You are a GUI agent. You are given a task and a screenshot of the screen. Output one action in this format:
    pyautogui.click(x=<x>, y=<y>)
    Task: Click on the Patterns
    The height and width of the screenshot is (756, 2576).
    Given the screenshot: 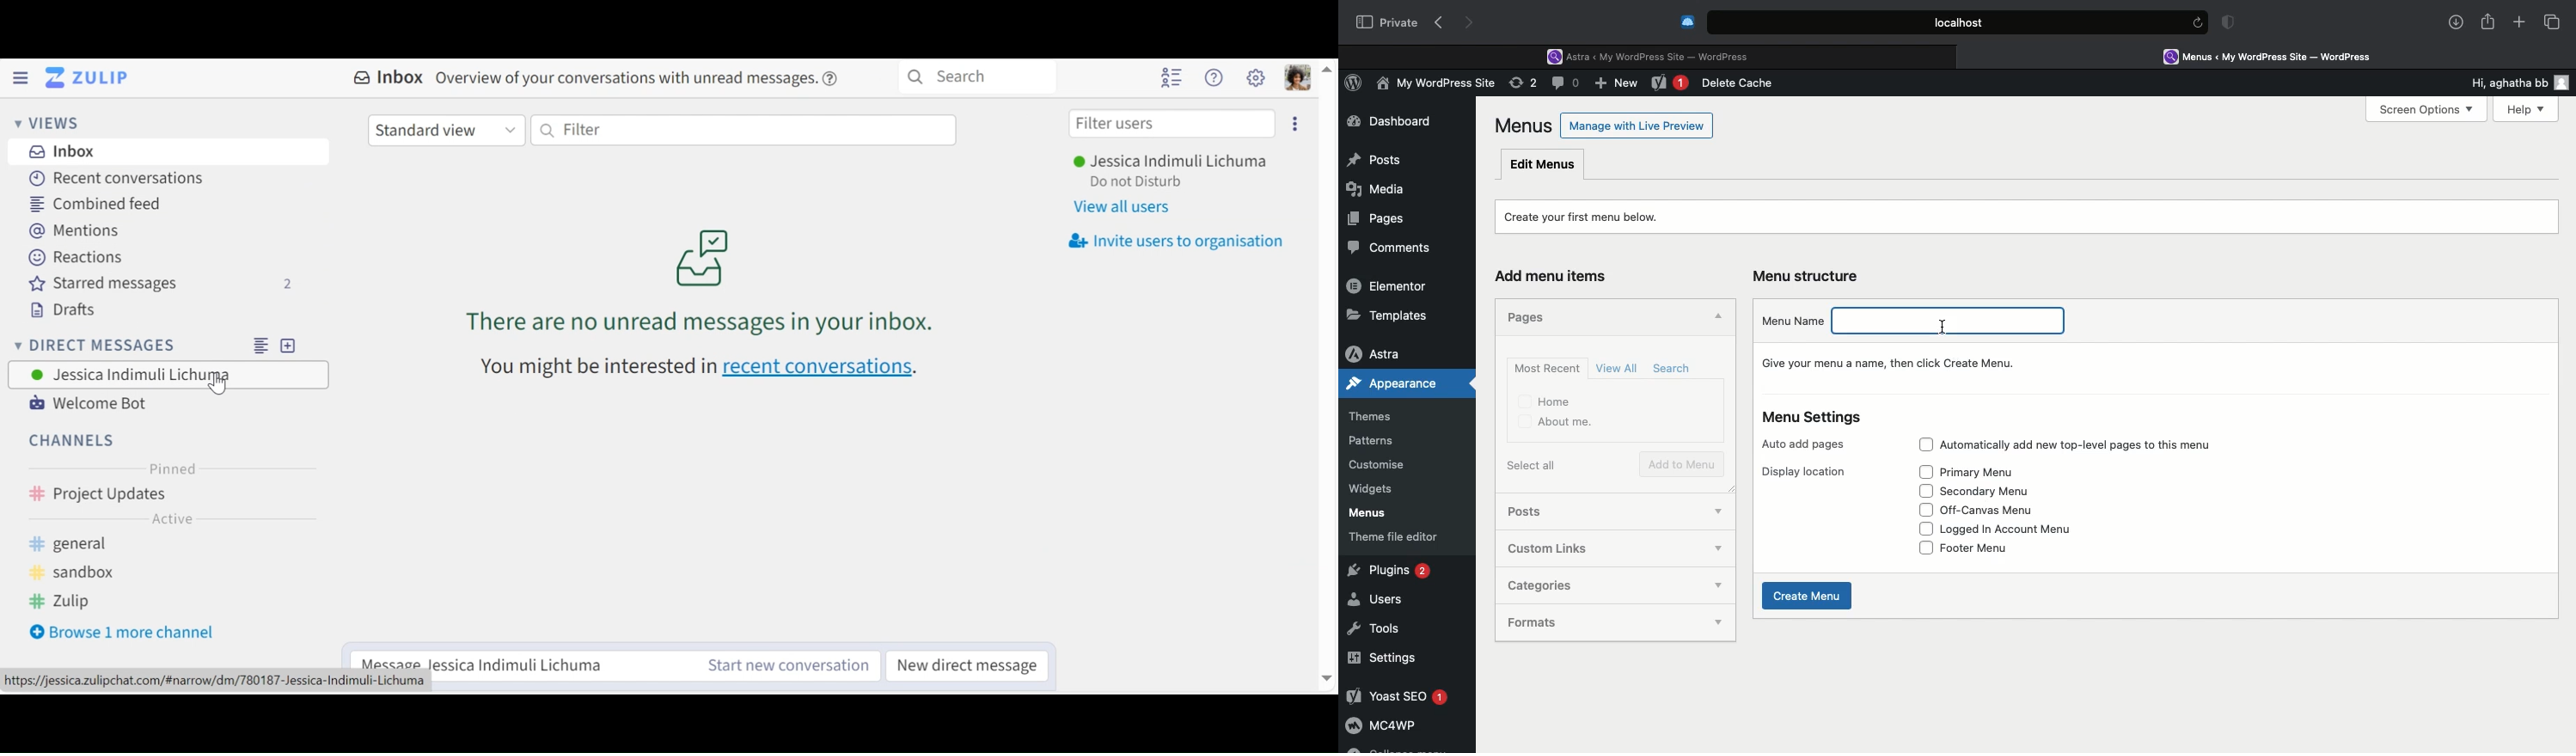 What is the action you would take?
    pyautogui.click(x=1378, y=442)
    